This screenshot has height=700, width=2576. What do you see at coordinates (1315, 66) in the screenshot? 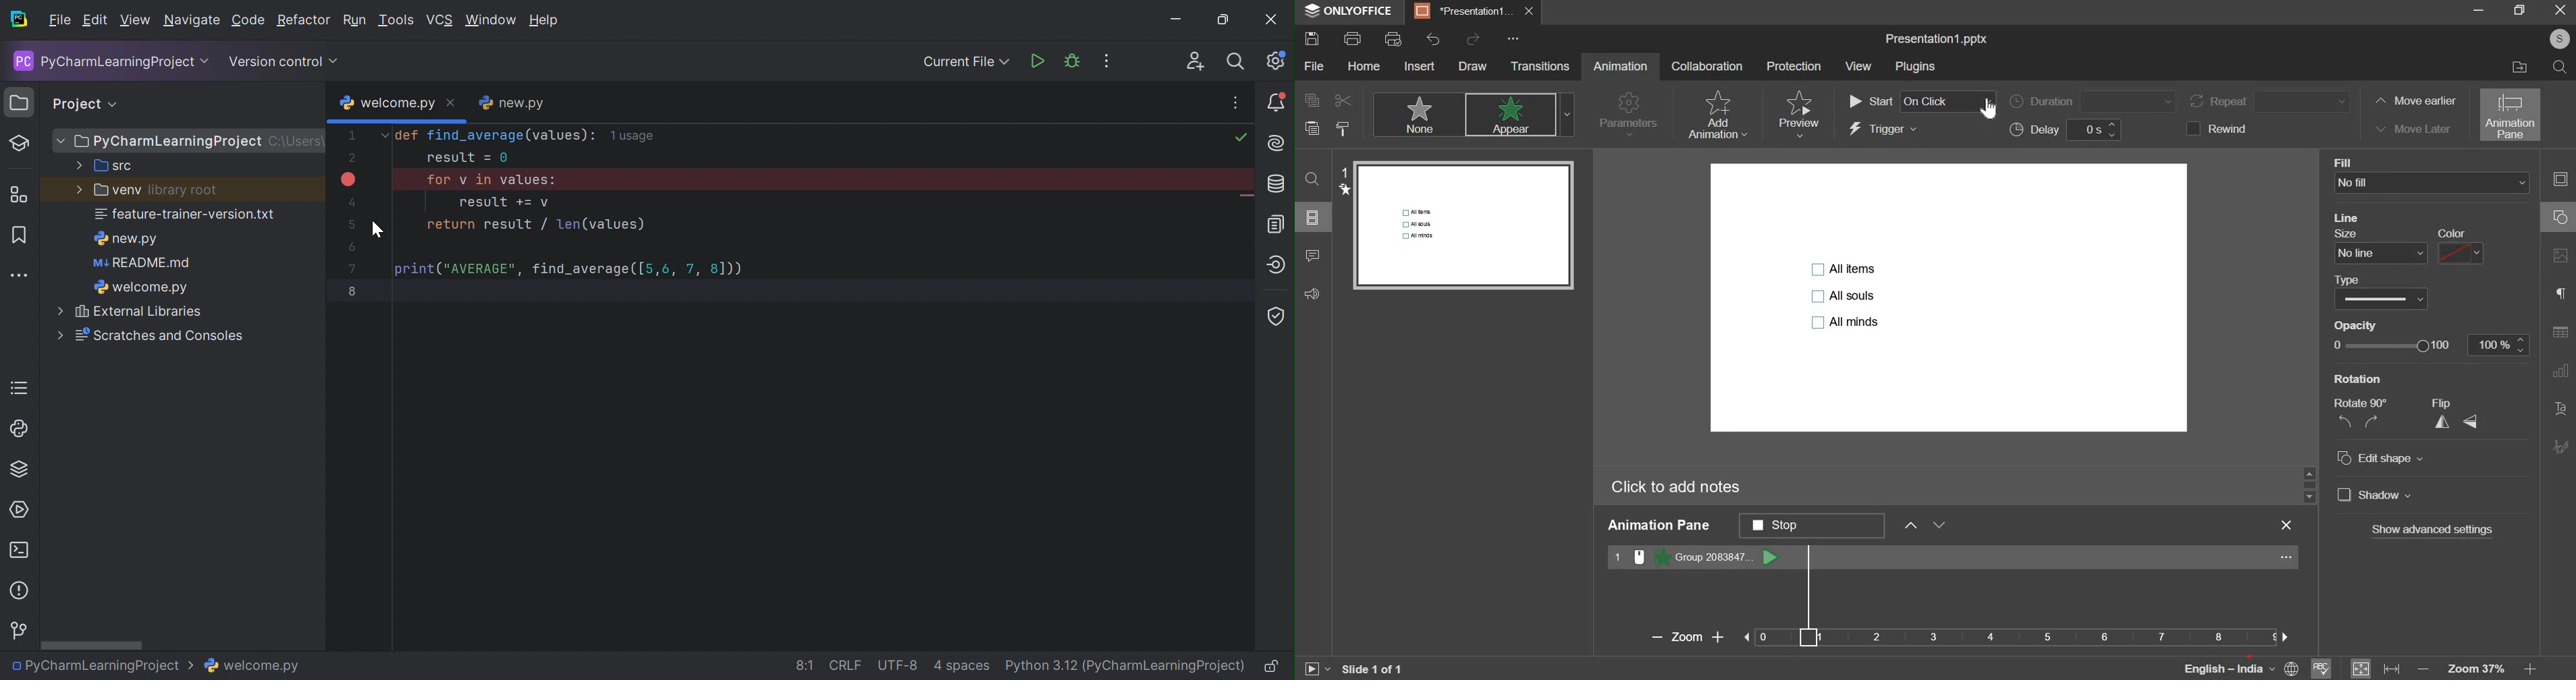
I see `file` at bounding box center [1315, 66].